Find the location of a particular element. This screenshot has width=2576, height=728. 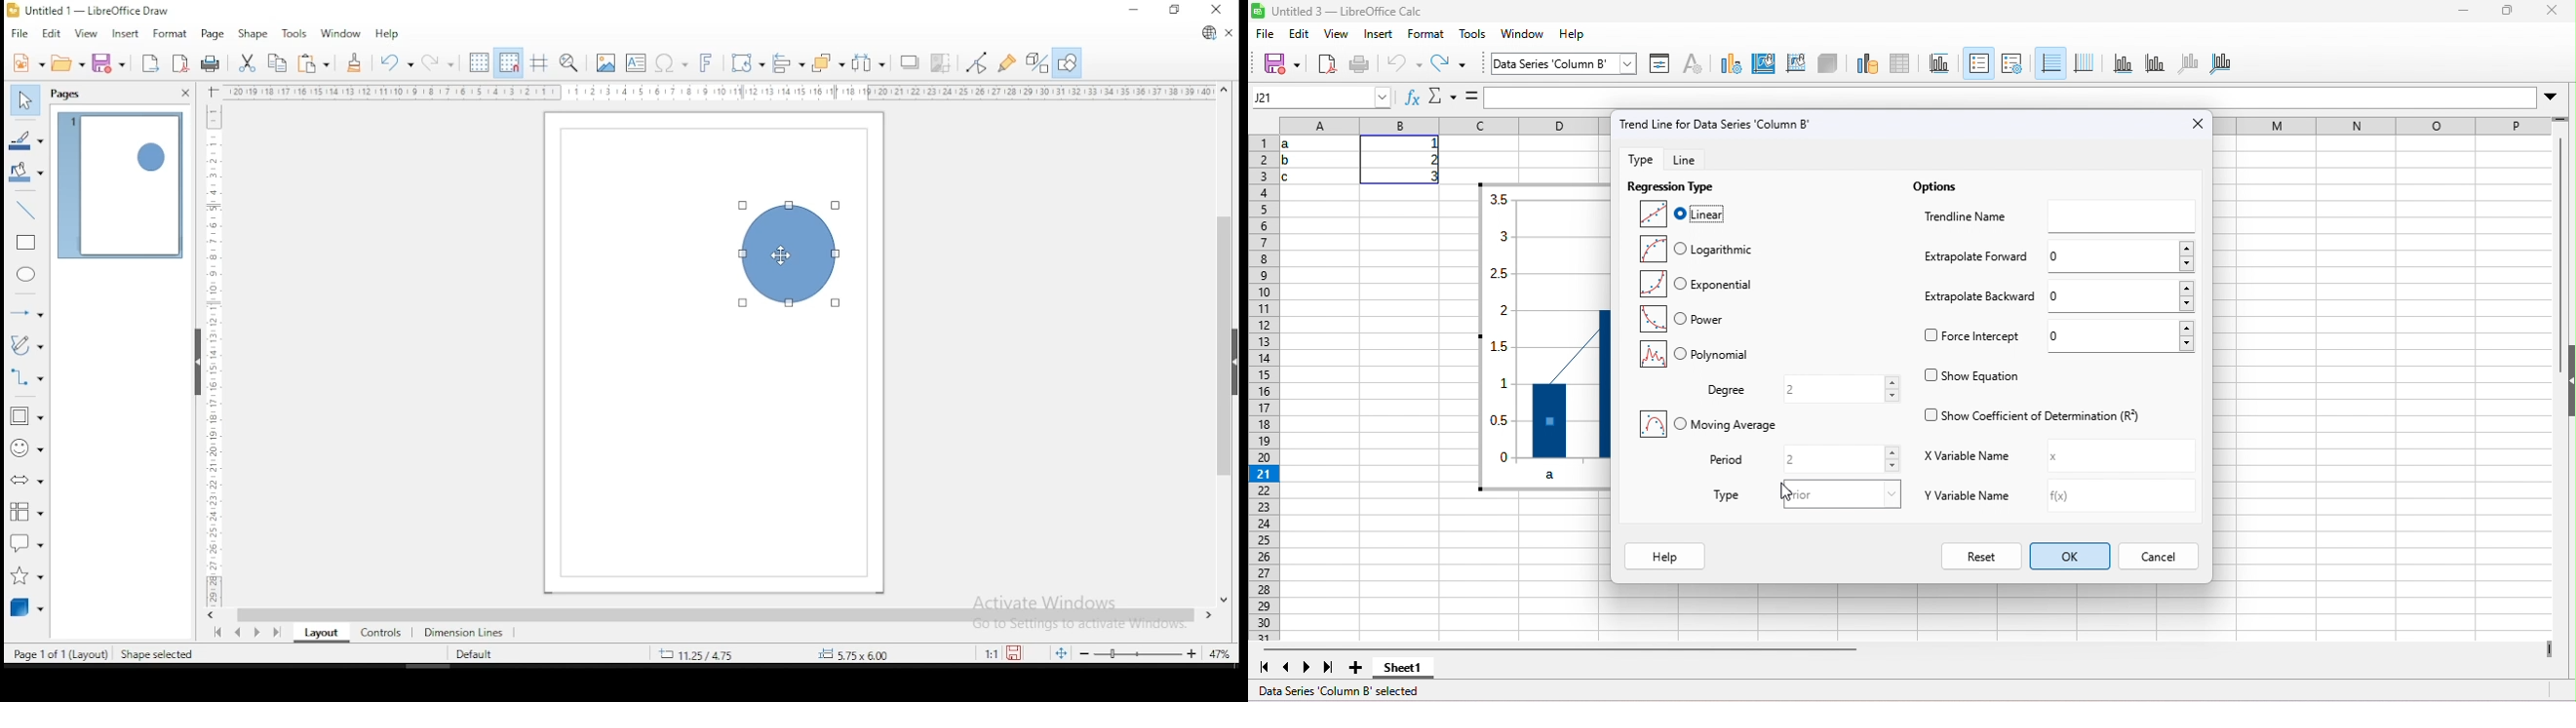

cancel is located at coordinates (2170, 557).